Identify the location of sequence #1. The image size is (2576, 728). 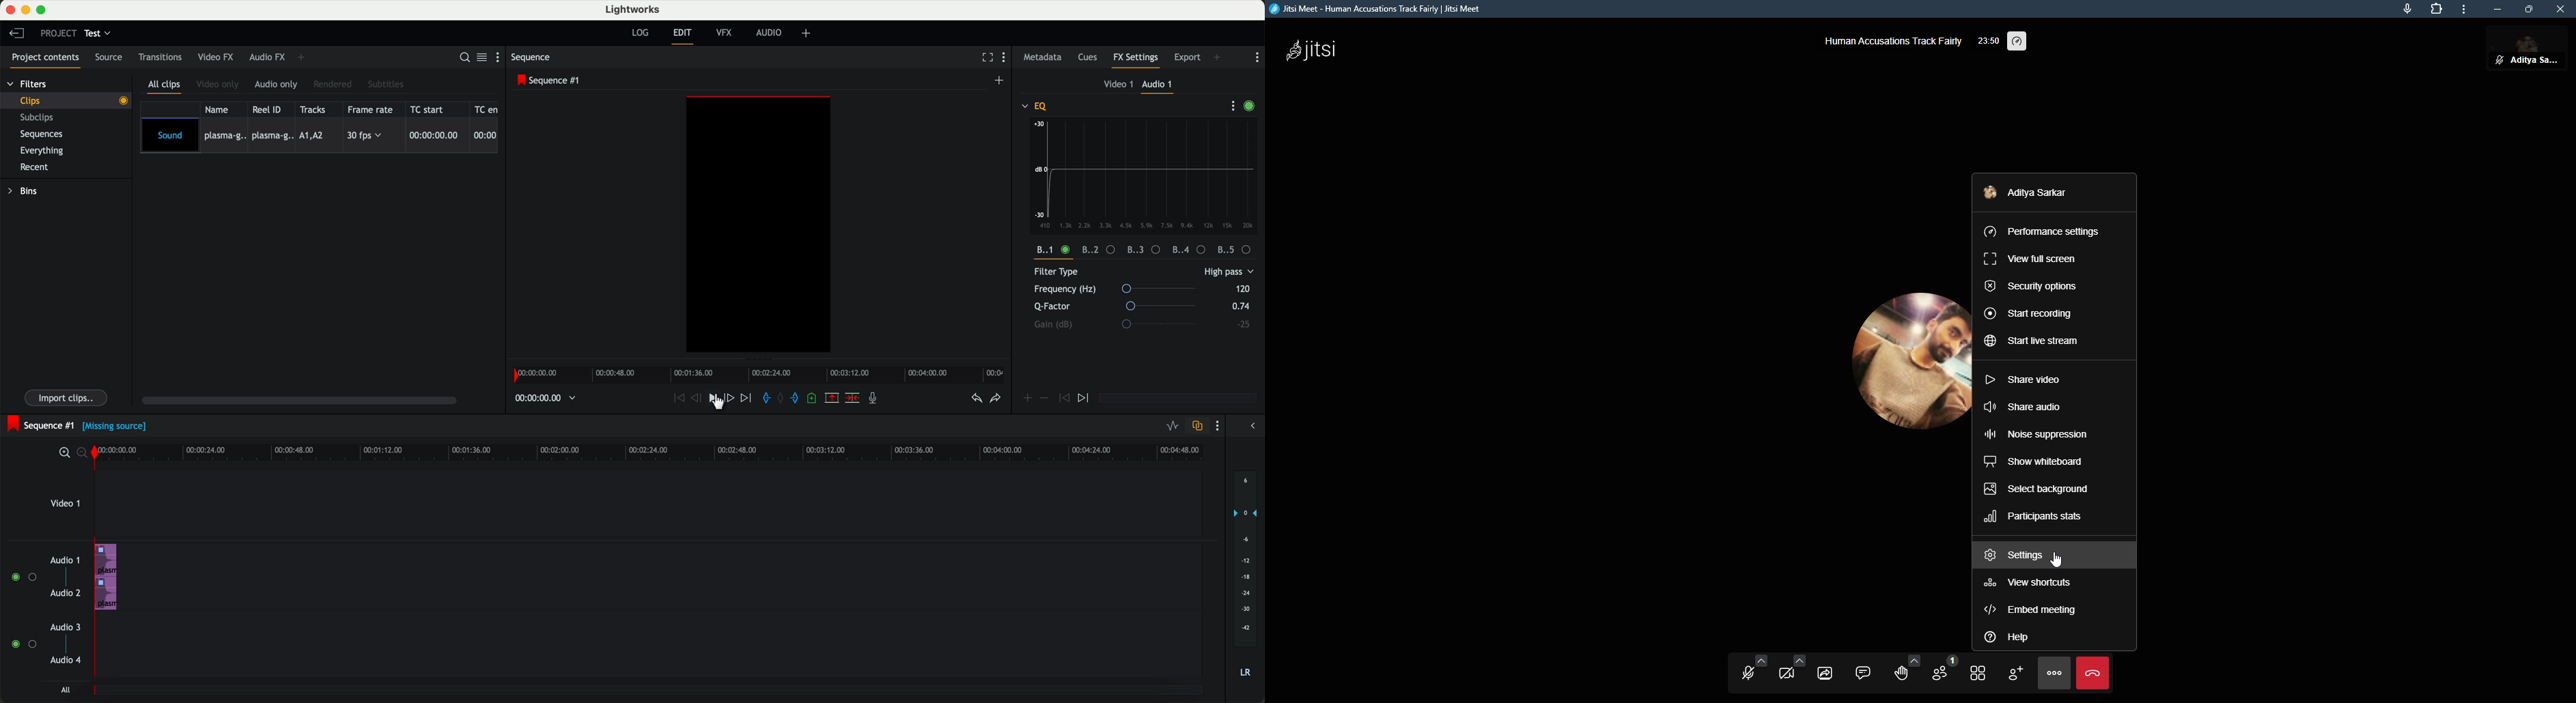
(40, 424).